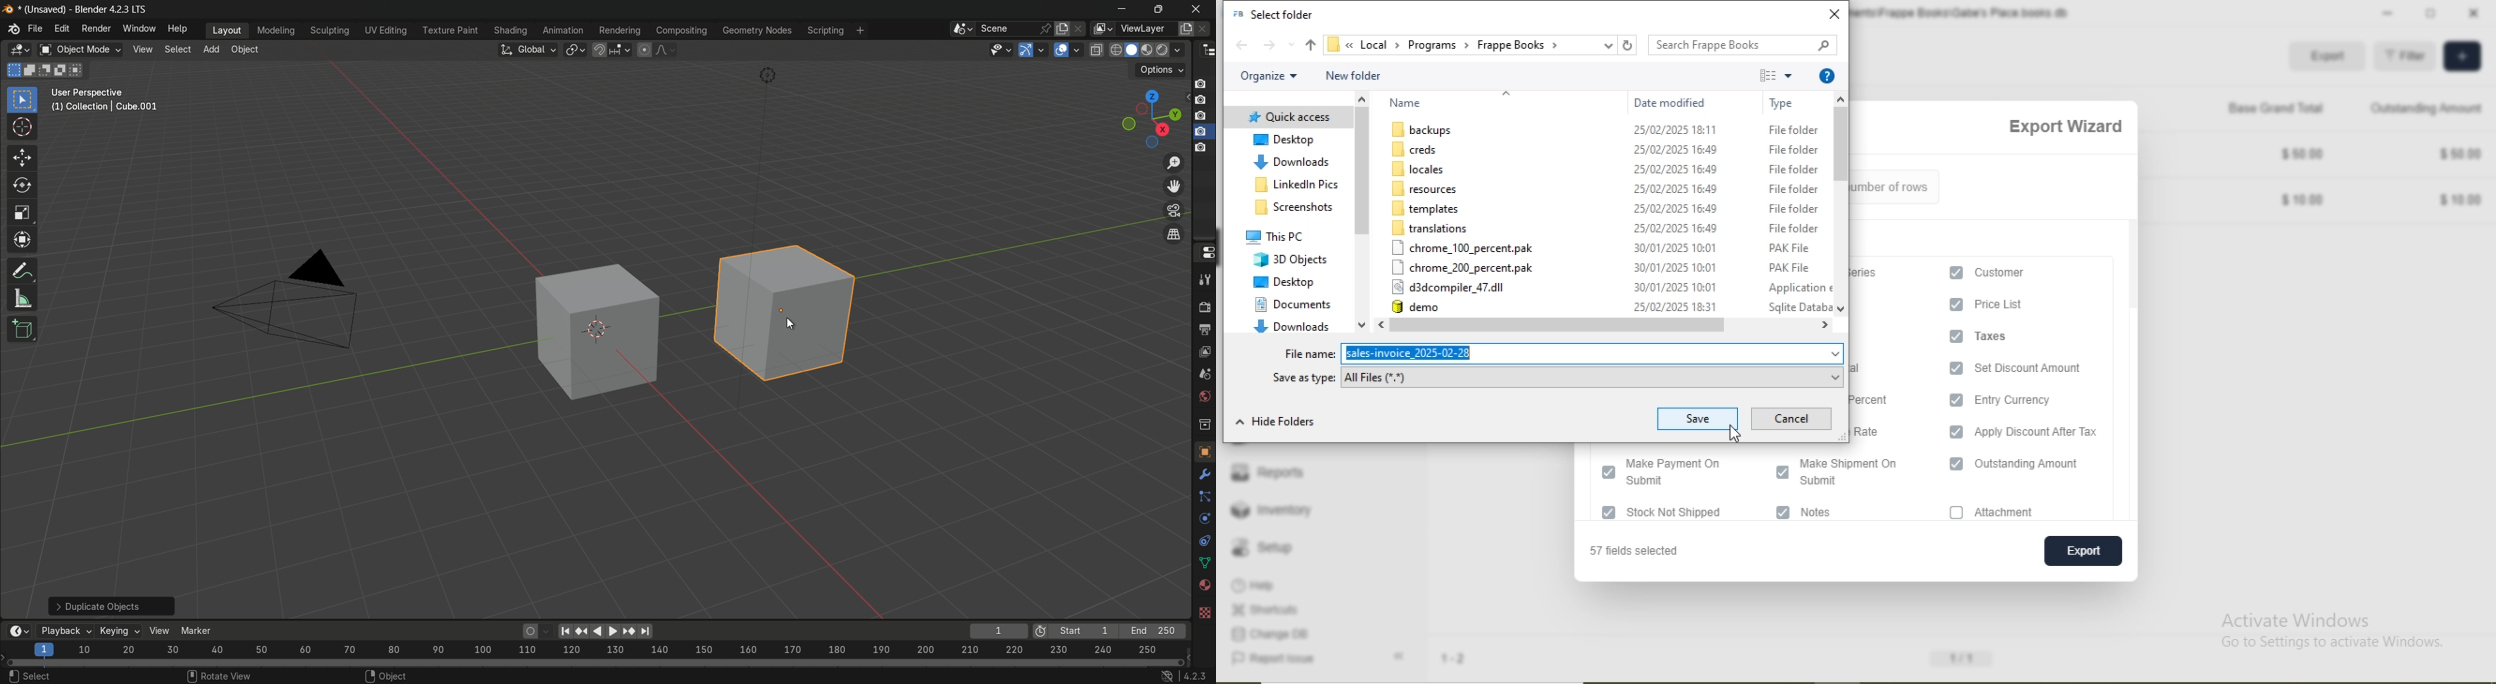 Image resolution: width=2520 pixels, height=700 pixels. What do you see at coordinates (1040, 632) in the screenshot?
I see `use preview range` at bounding box center [1040, 632].